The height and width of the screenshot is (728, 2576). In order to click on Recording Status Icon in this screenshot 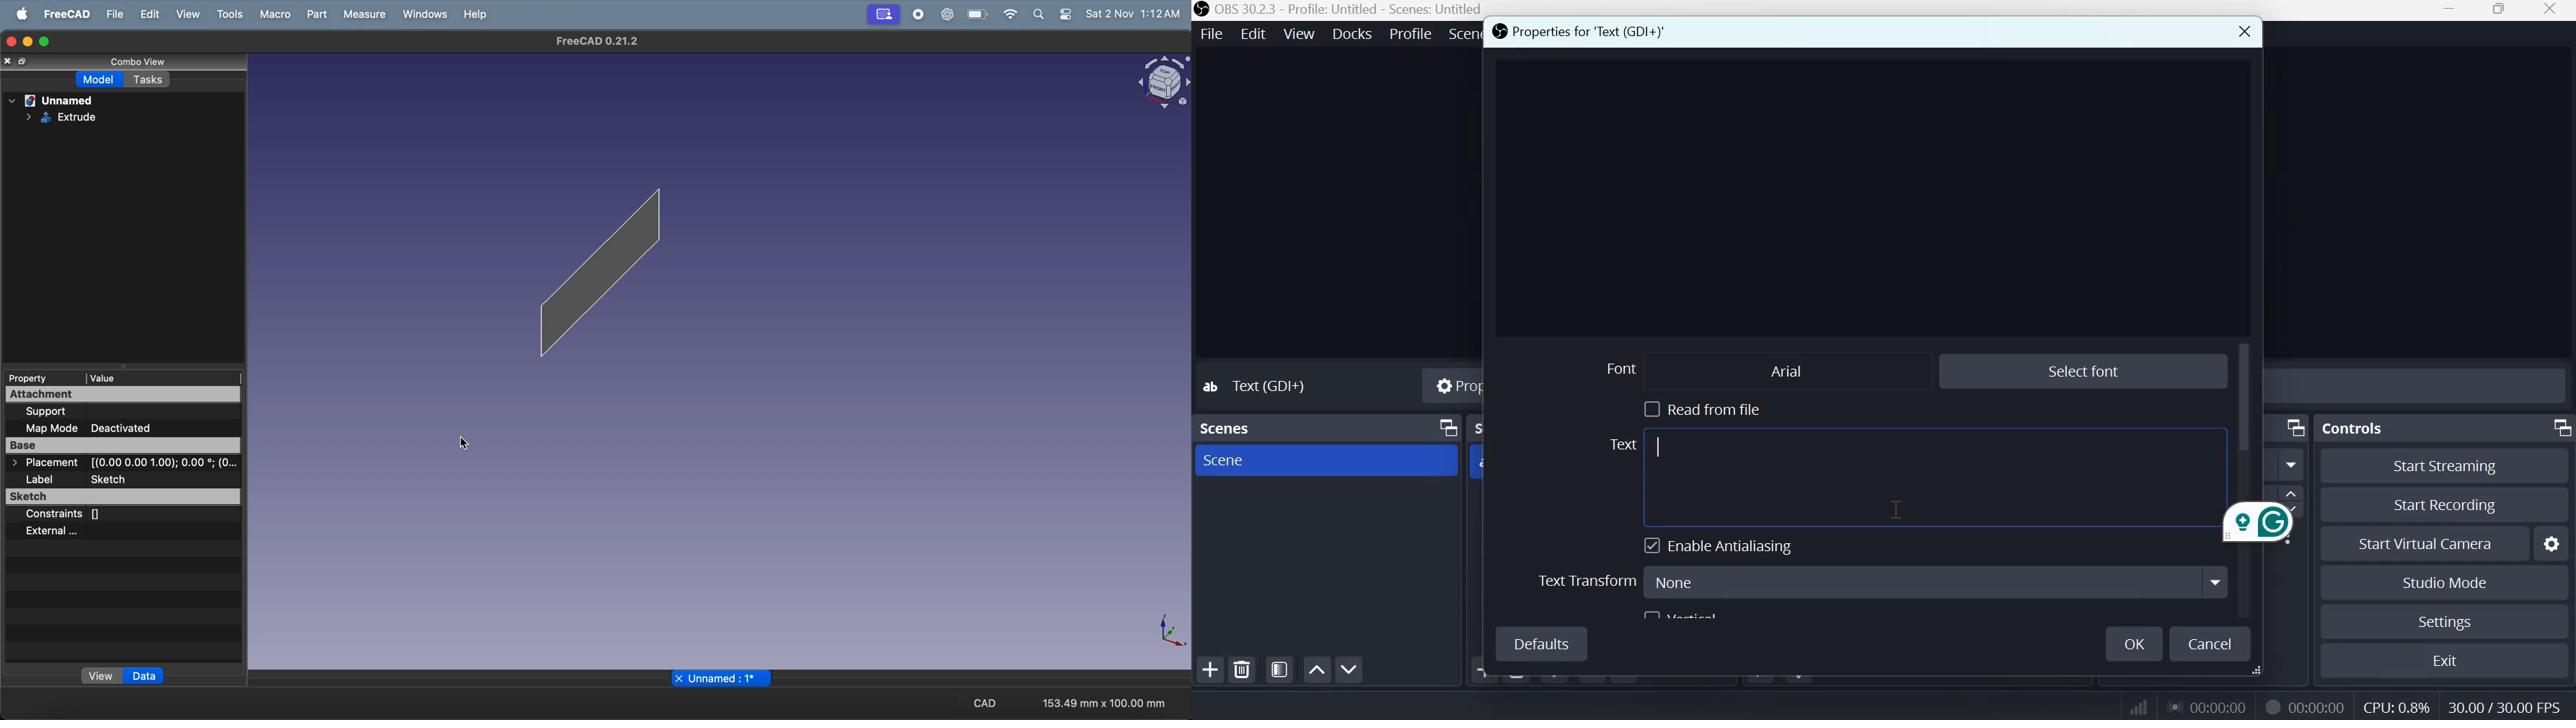, I will do `click(2270, 706)`.